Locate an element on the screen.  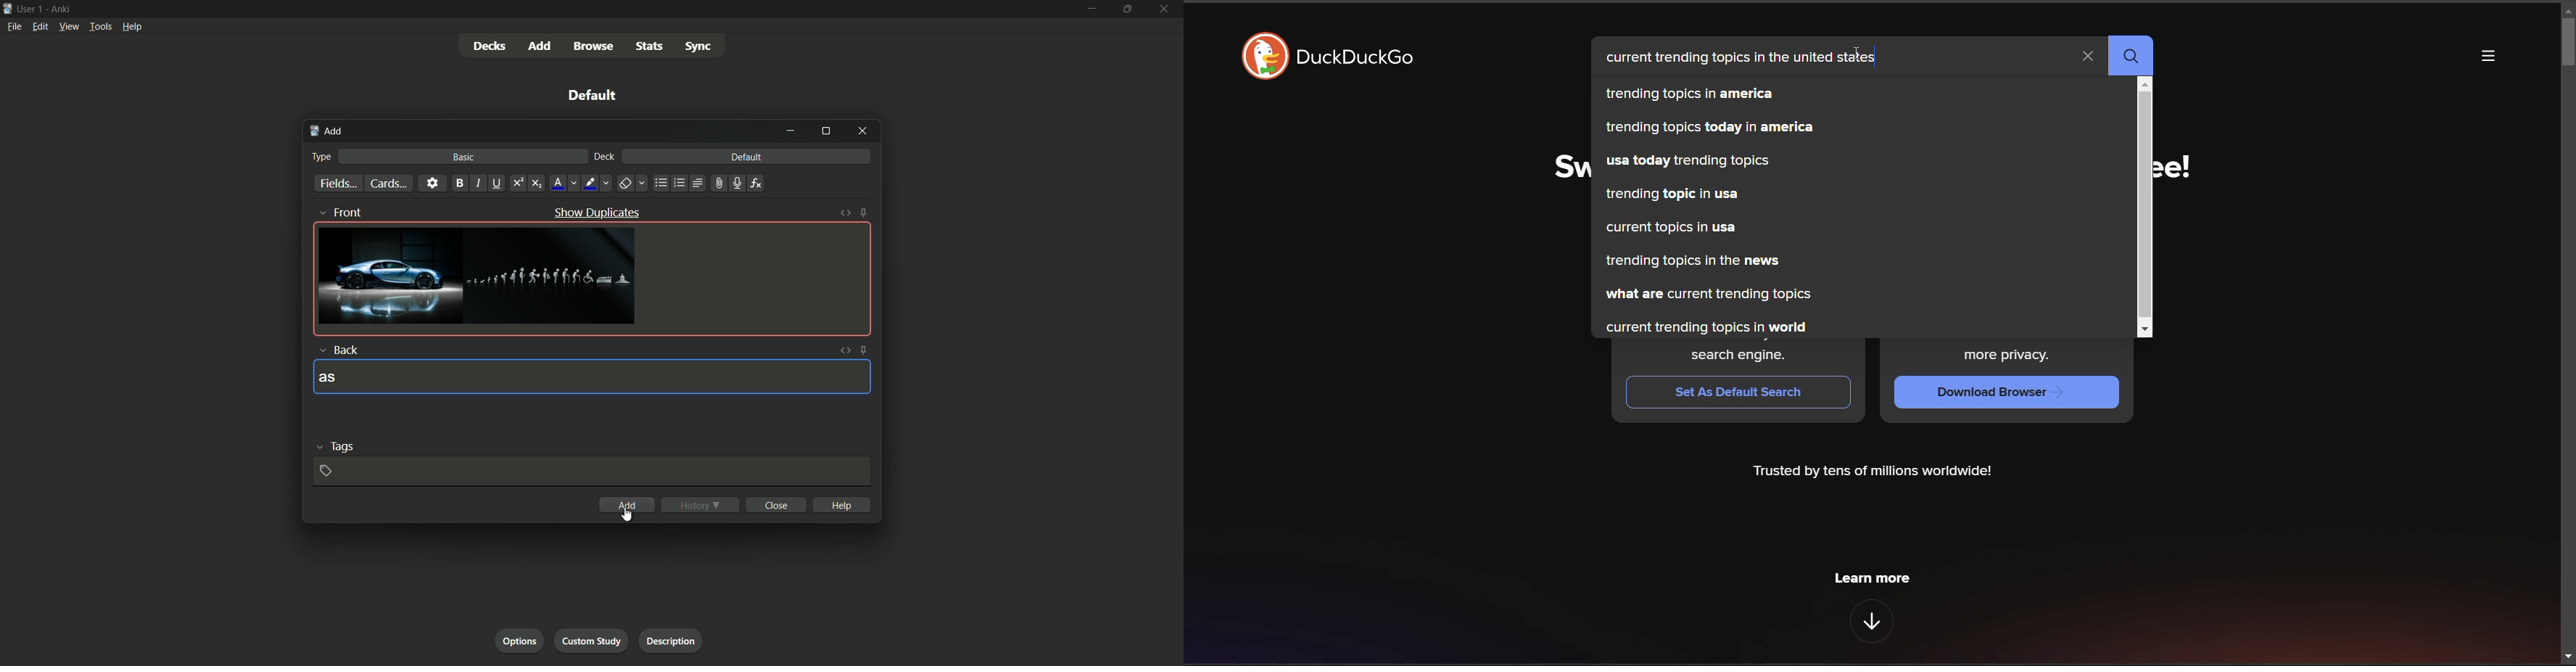
fields is located at coordinates (338, 184).